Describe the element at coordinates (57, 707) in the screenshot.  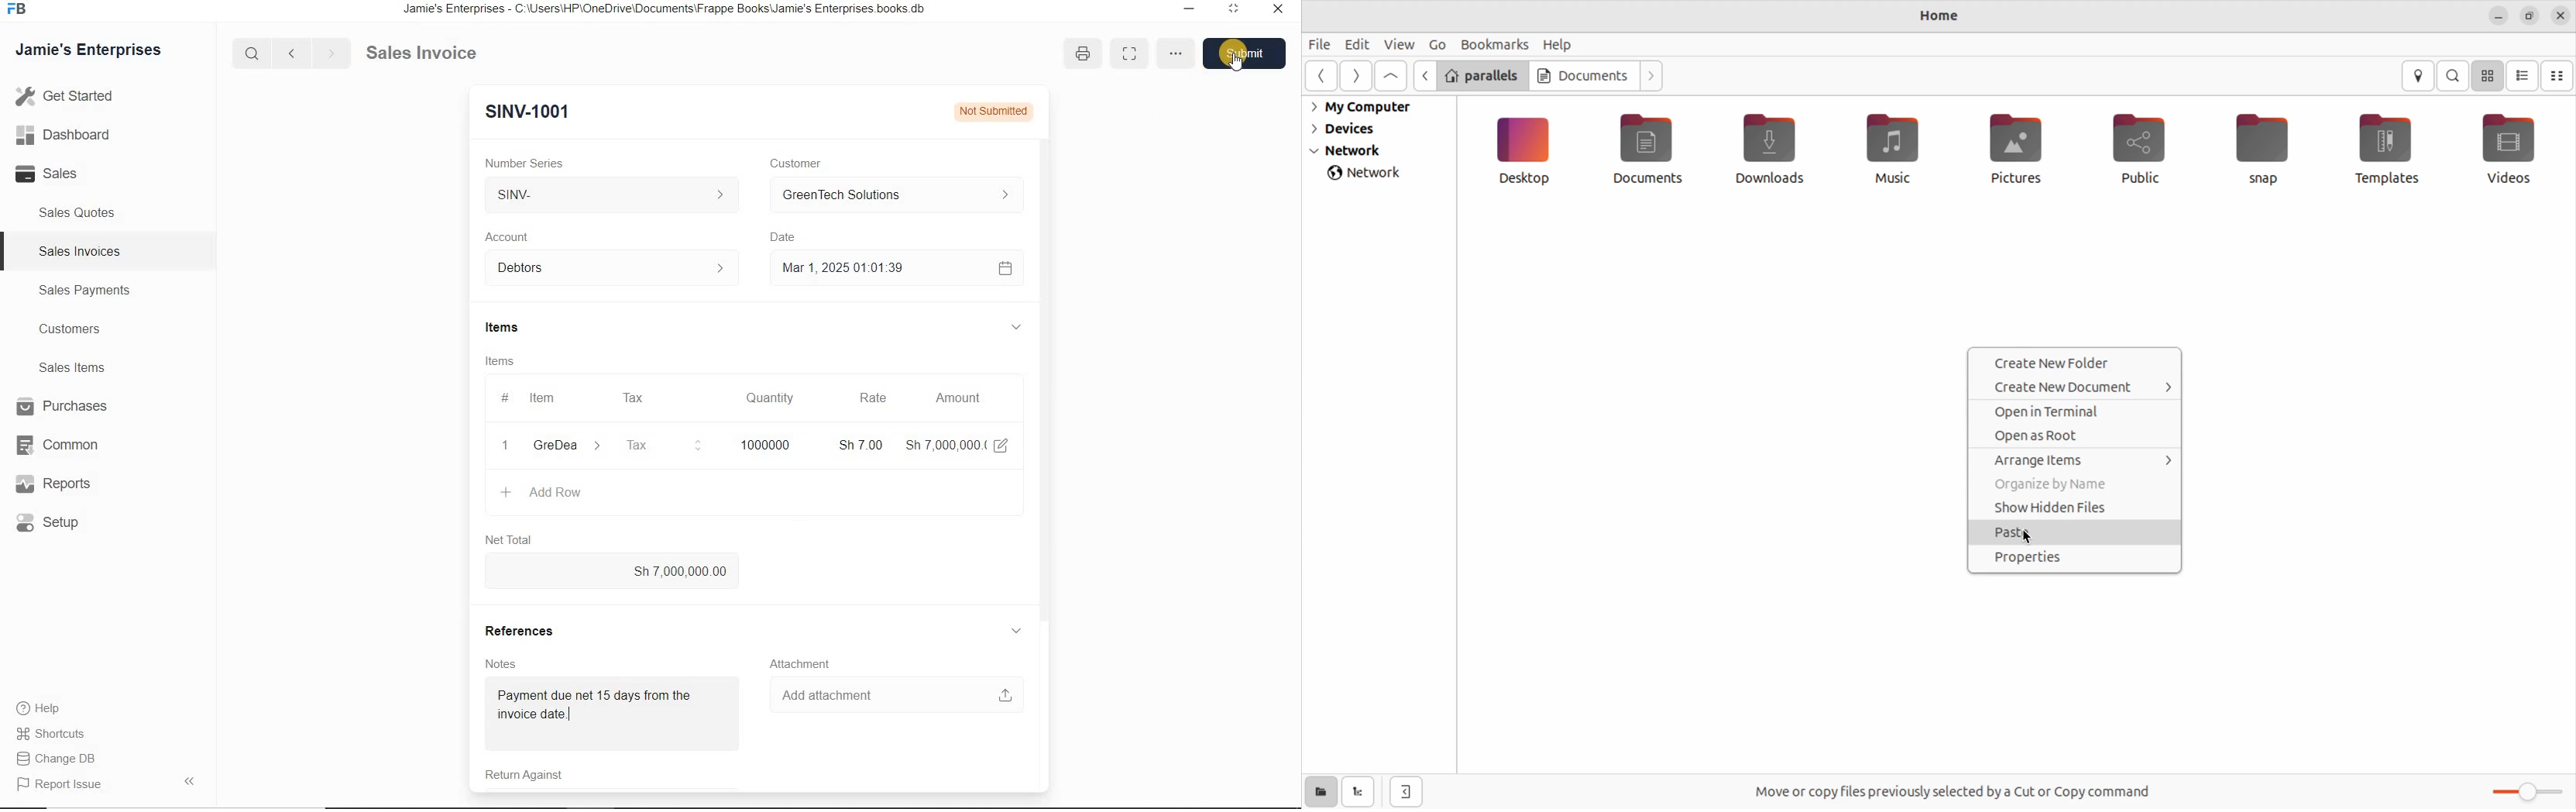
I see `) Help` at that location.